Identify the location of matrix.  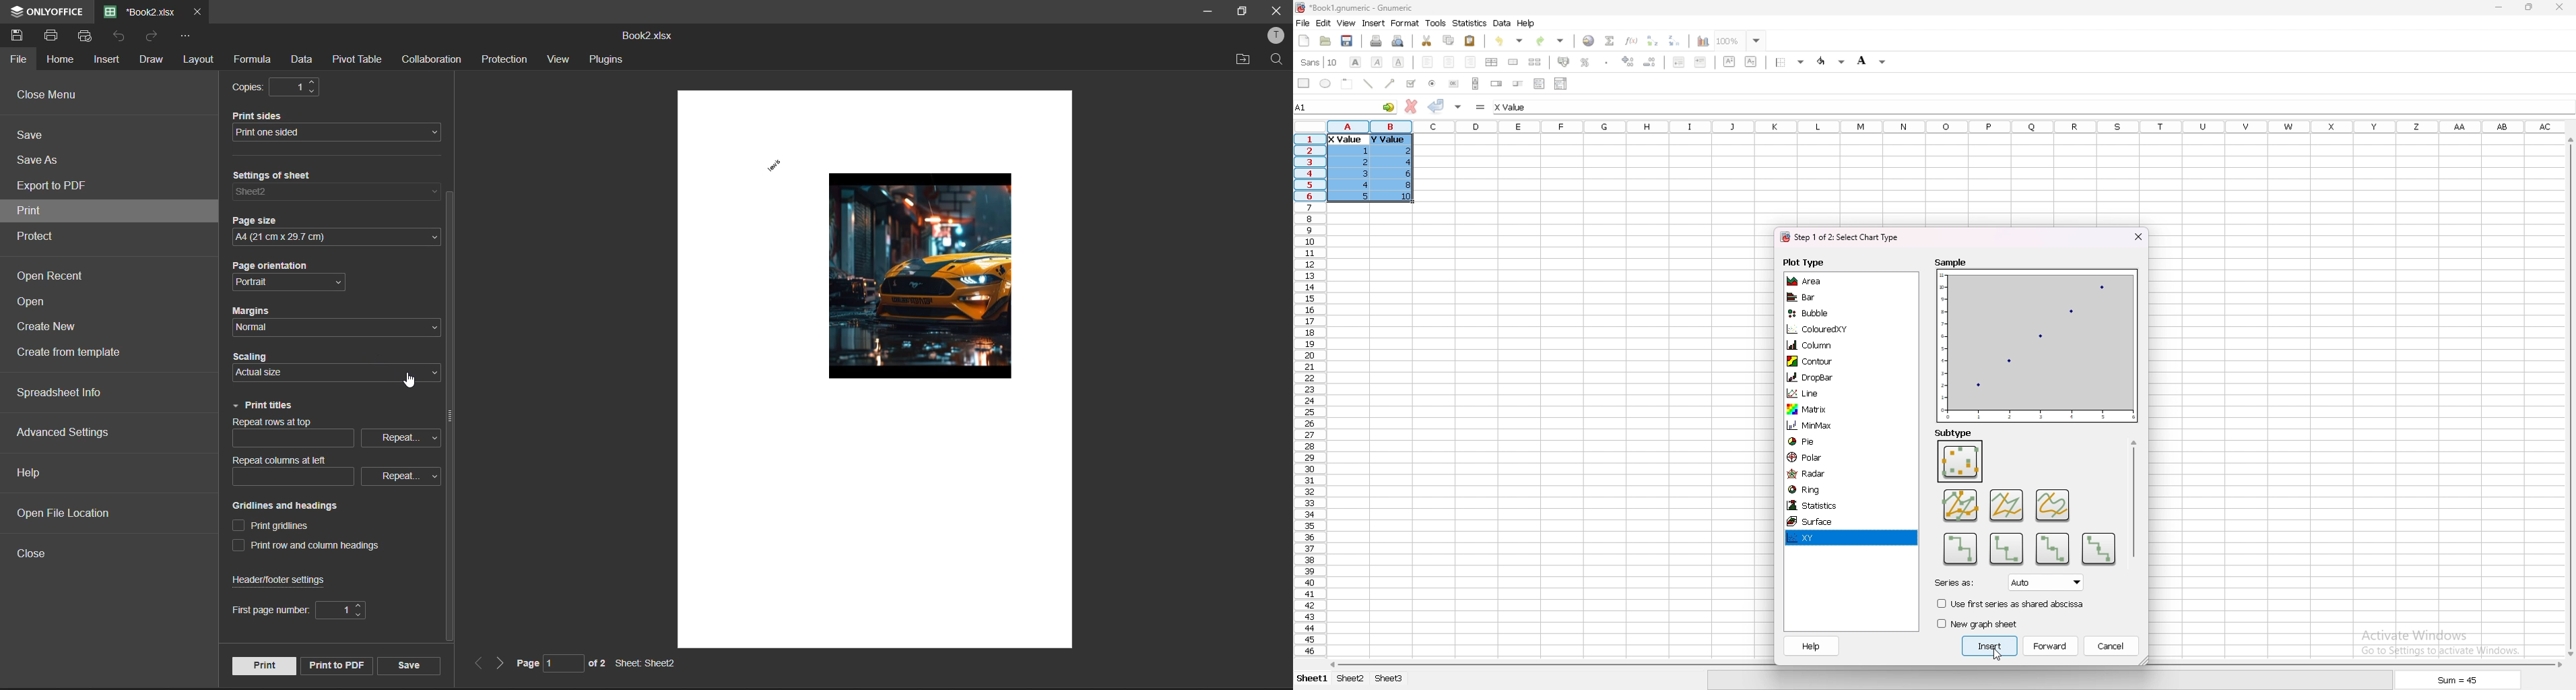
(1827, 409).